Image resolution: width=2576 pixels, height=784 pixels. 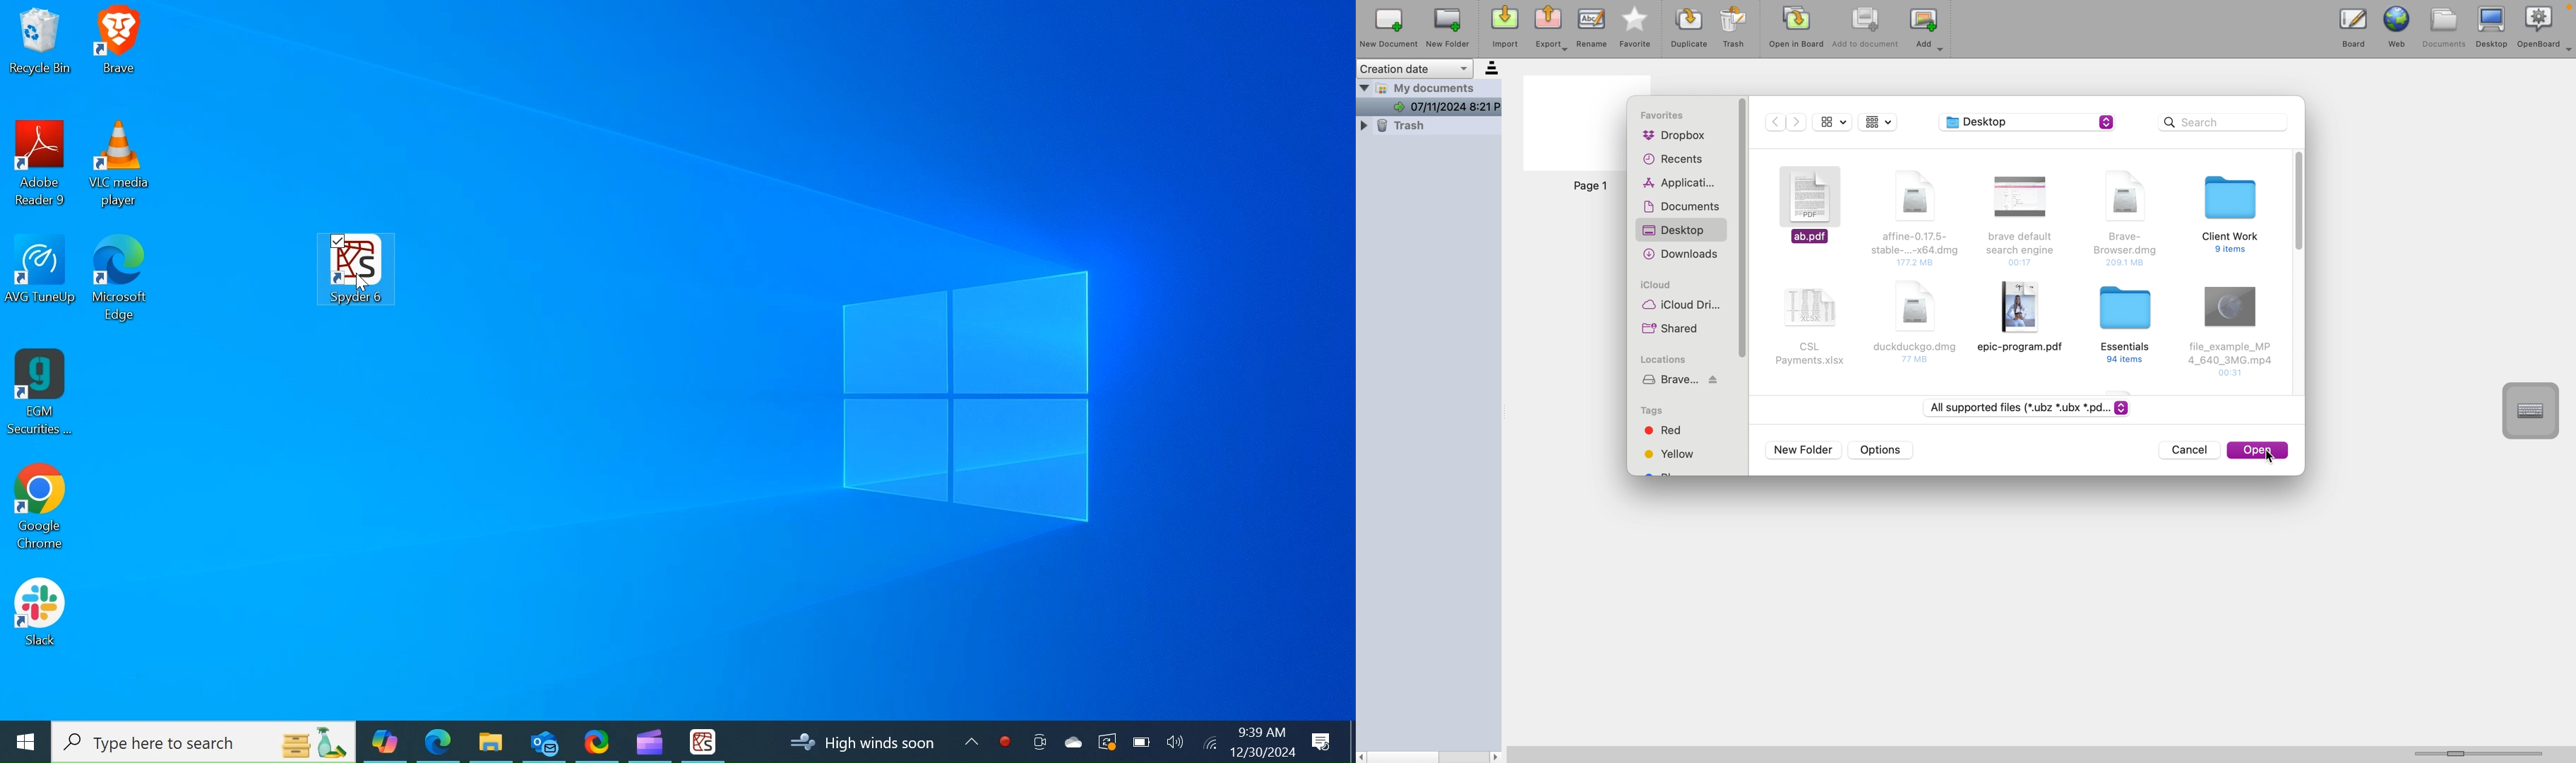 What do you see at coordinates (438, 741) in the screenshot?
I see `Microsoft Edge` at bounding box center [438, 741].